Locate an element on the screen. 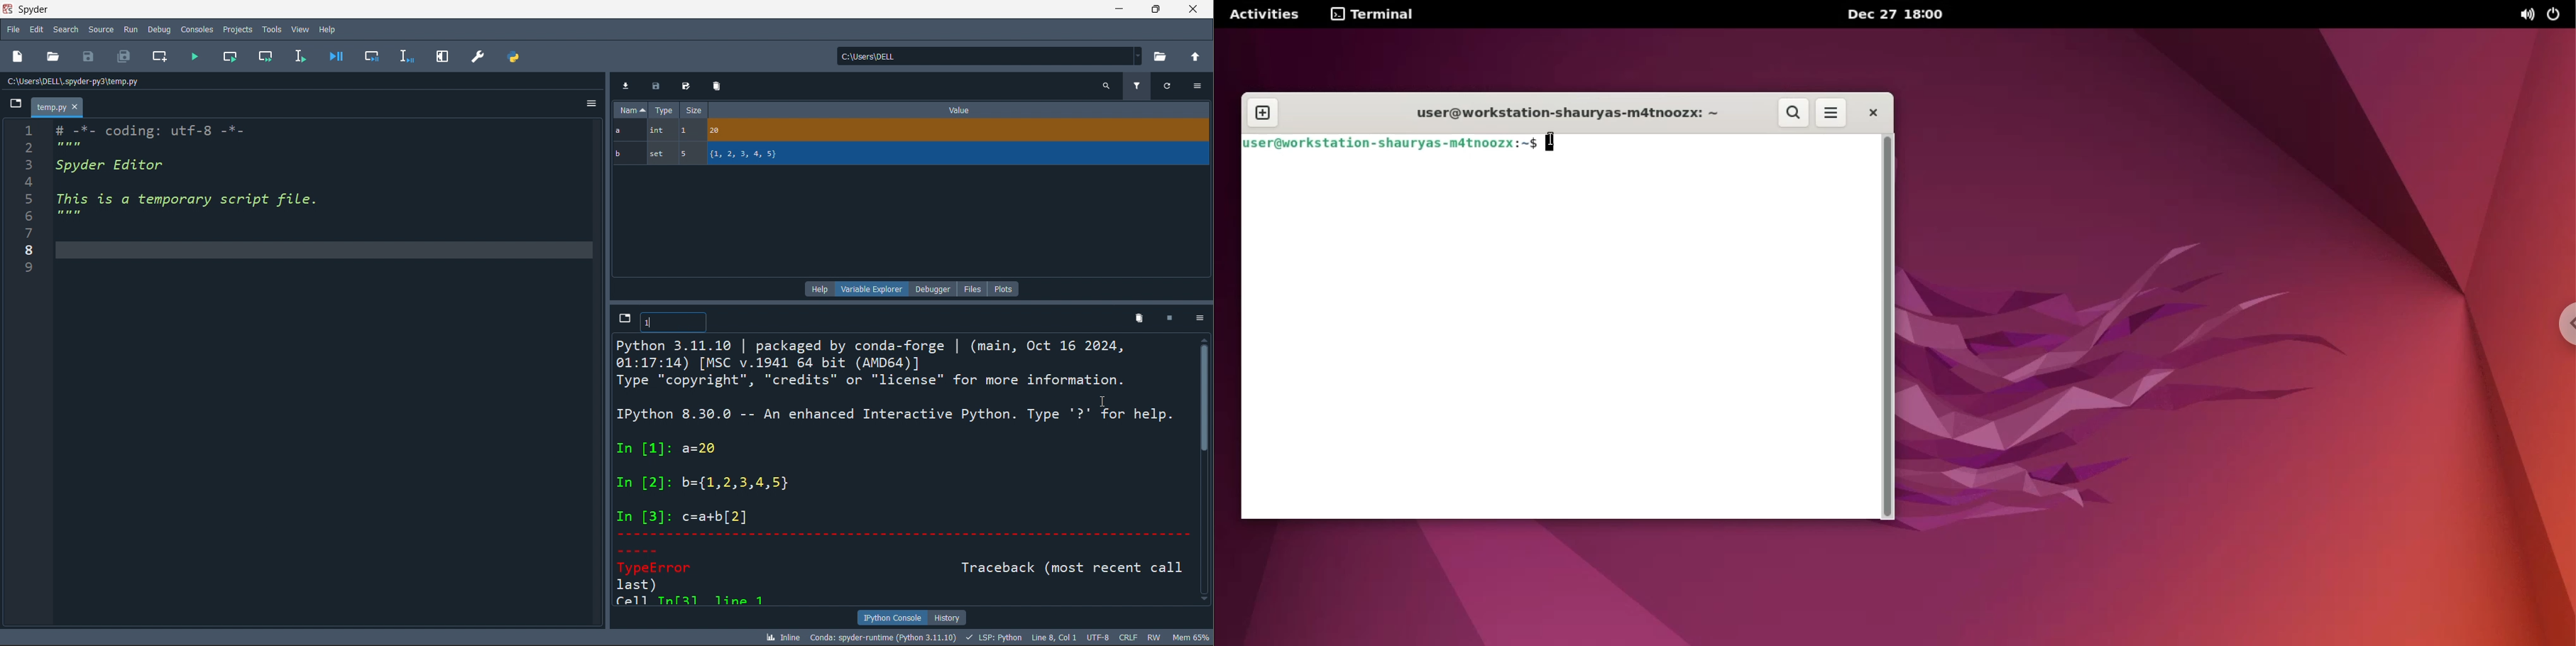 Image resolution: width=2576 pixels, height=672 pixels. size is located at coordinates (693, 111).